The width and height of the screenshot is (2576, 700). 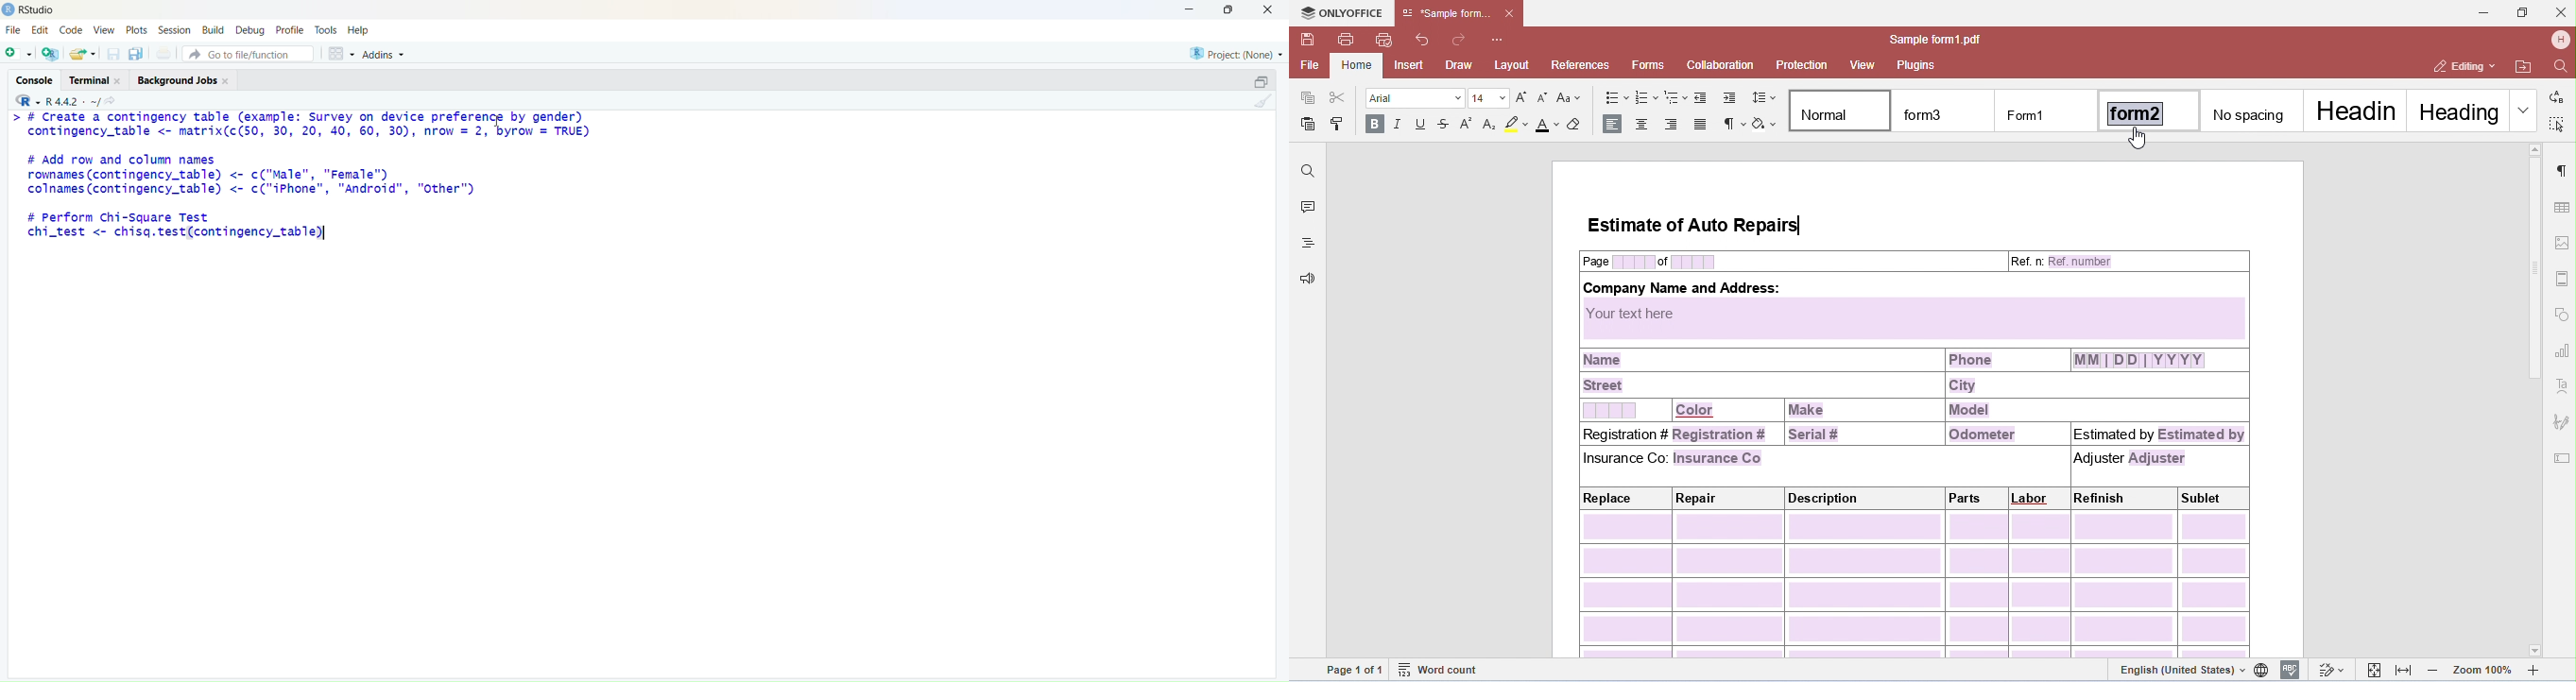 What do you see at coordinates (326, 30) in the screenshot?
I see `Tools` at bounding box center [326, 30].